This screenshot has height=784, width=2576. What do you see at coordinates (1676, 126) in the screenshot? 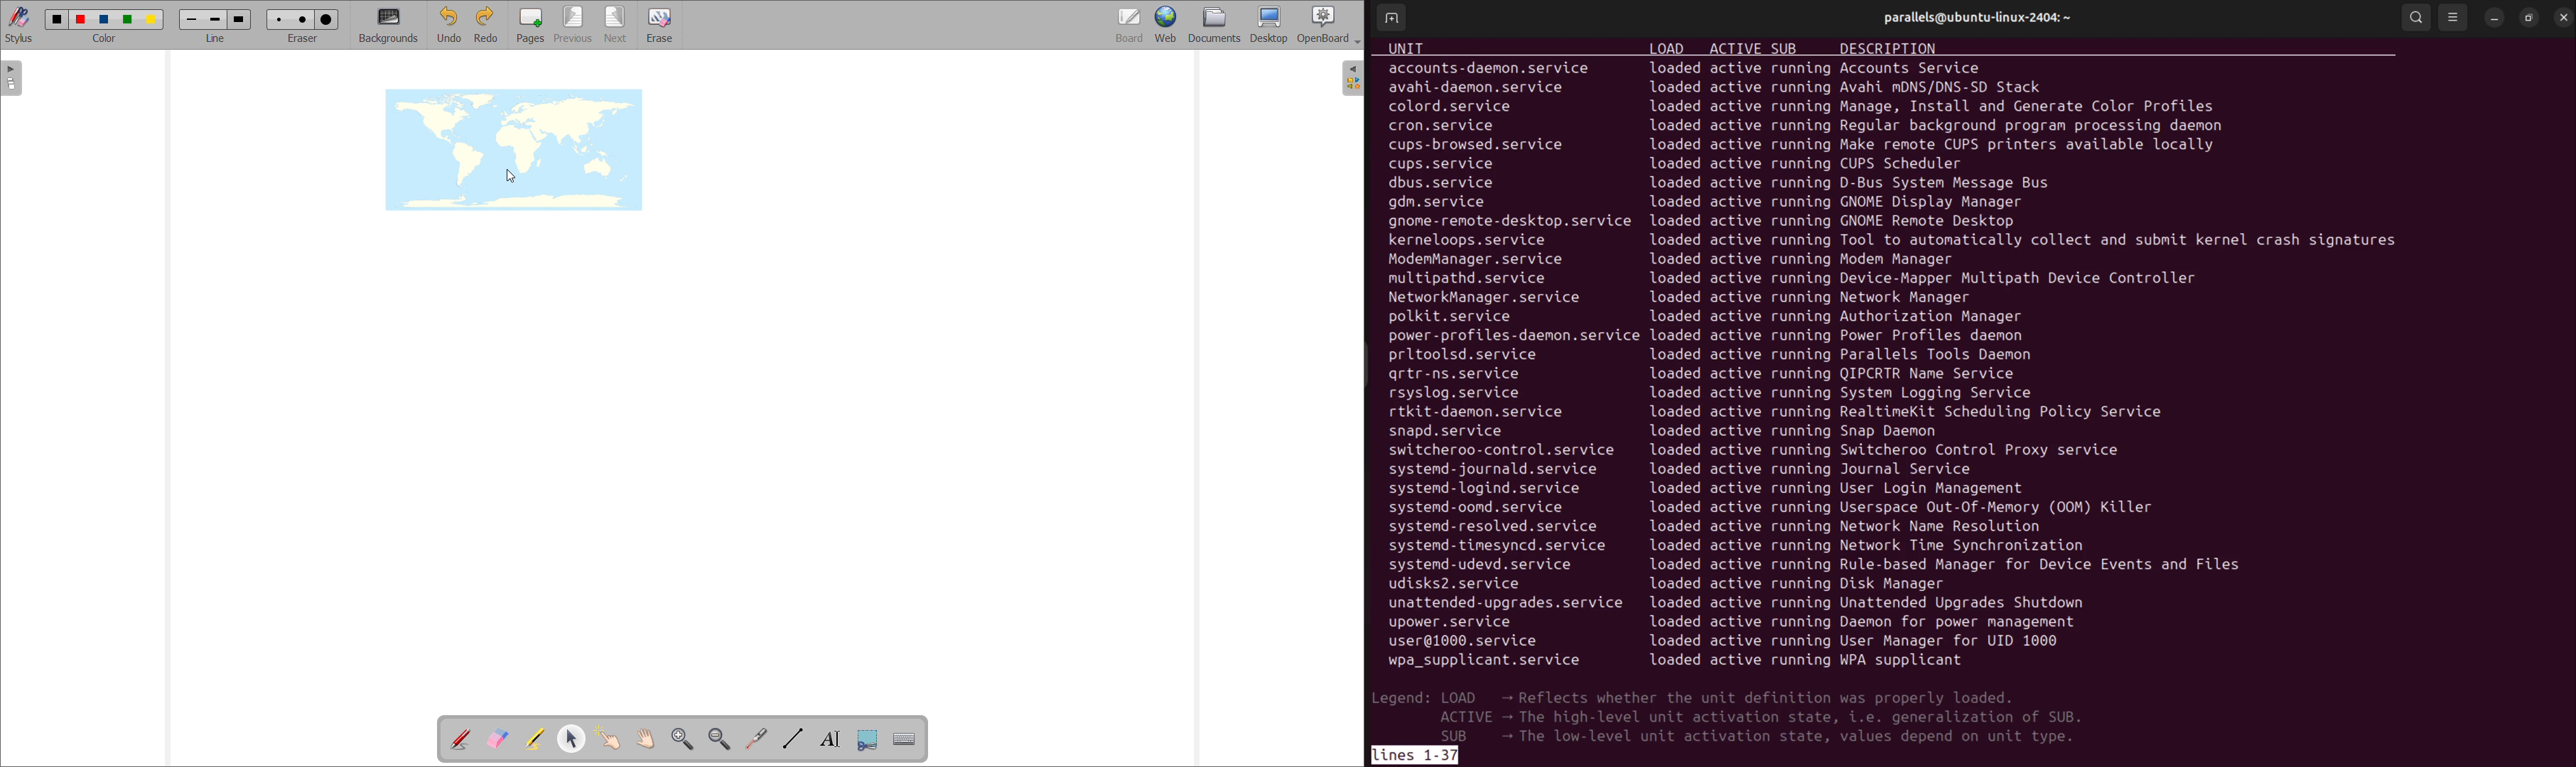
I see `loaded` at bounding box center [1676, 126].